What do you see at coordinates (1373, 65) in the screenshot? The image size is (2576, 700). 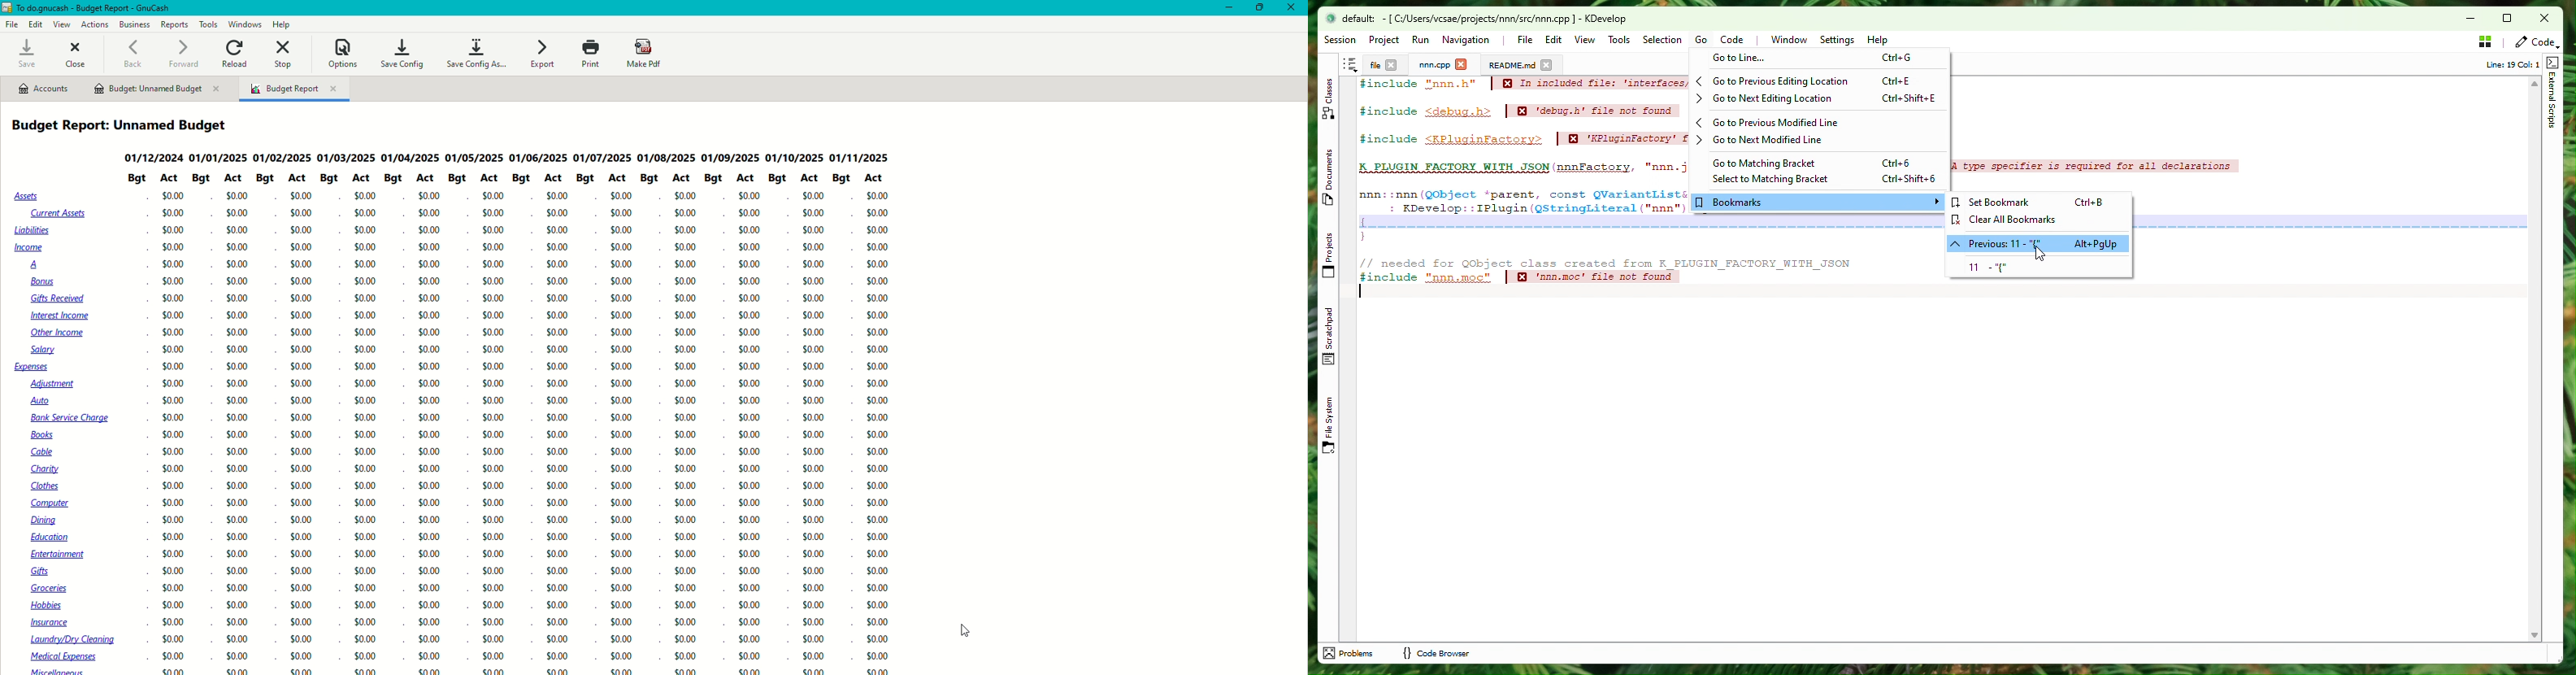 I see `File` at bounding box center [1373, 65].